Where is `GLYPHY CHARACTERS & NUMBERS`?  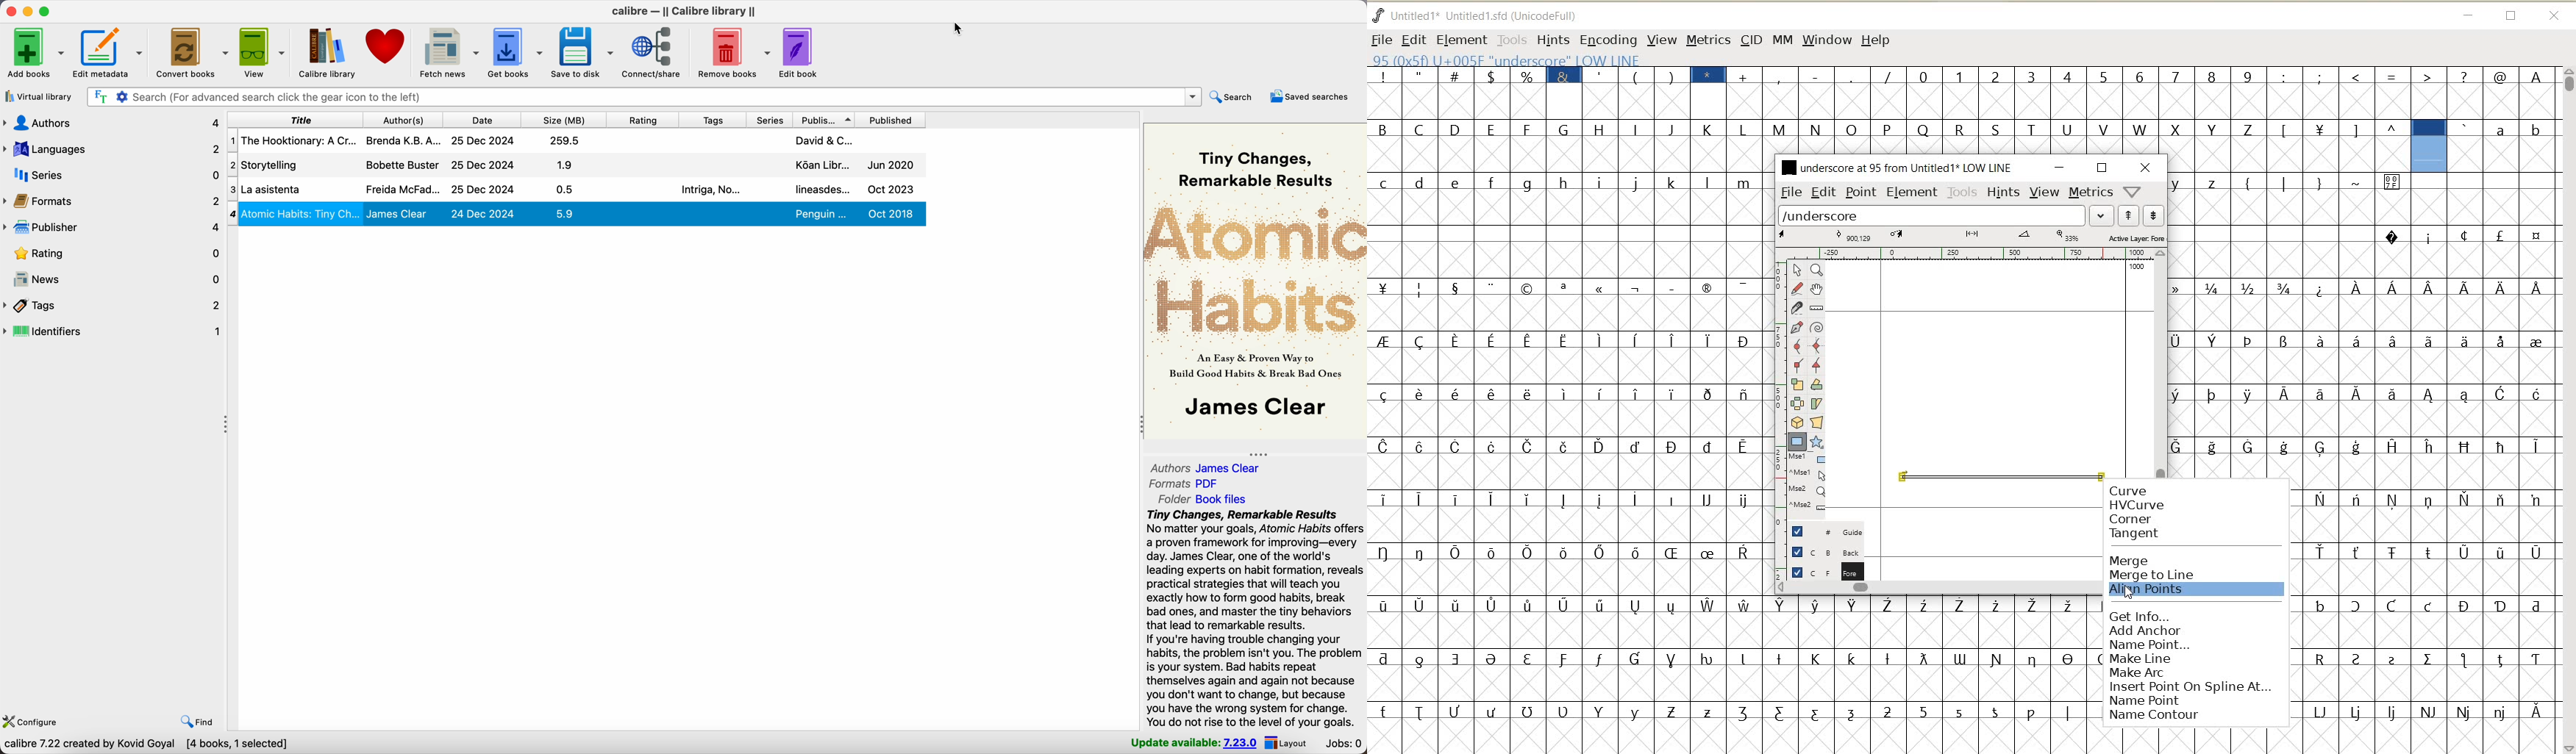
GLYPHY CHARACTERS & NUMBERS is located at coordinates (2347, 620).